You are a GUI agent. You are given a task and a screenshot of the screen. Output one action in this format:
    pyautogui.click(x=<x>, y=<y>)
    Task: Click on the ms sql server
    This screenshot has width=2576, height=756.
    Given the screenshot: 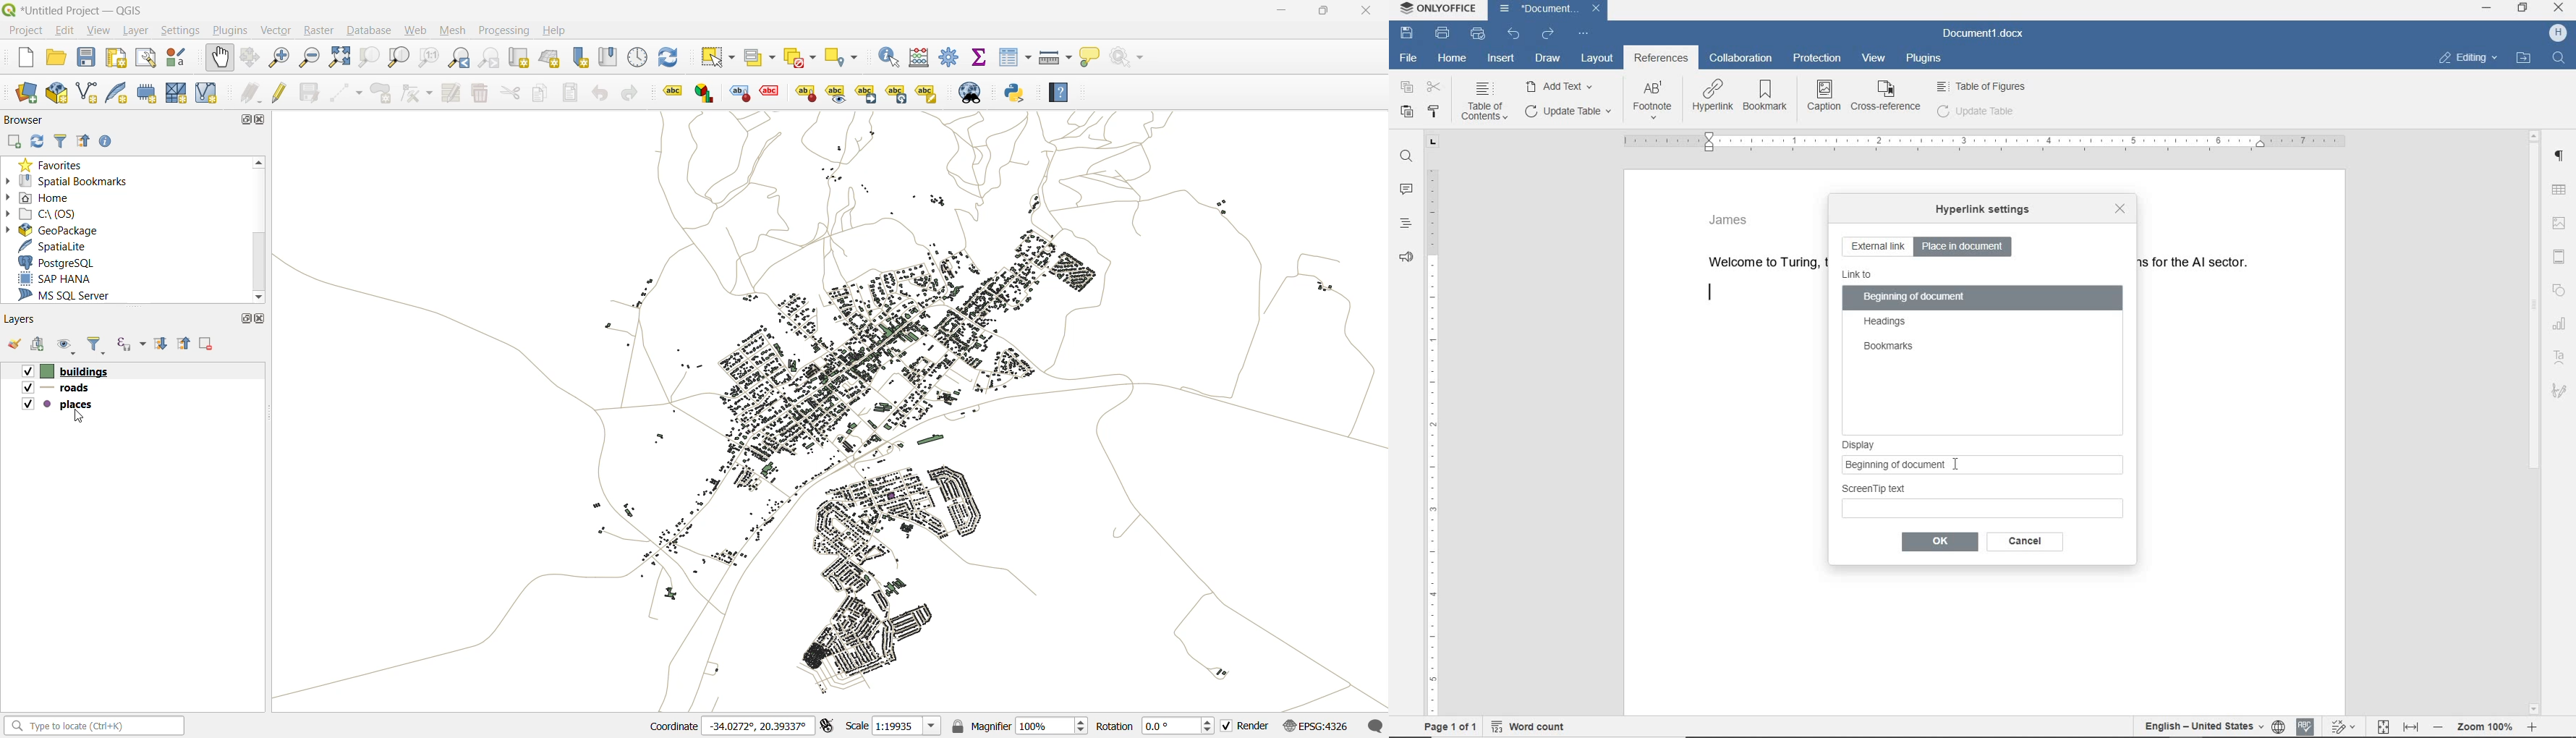 What is the action you would take?
    pyautogui.click(x=72, y=297)
    